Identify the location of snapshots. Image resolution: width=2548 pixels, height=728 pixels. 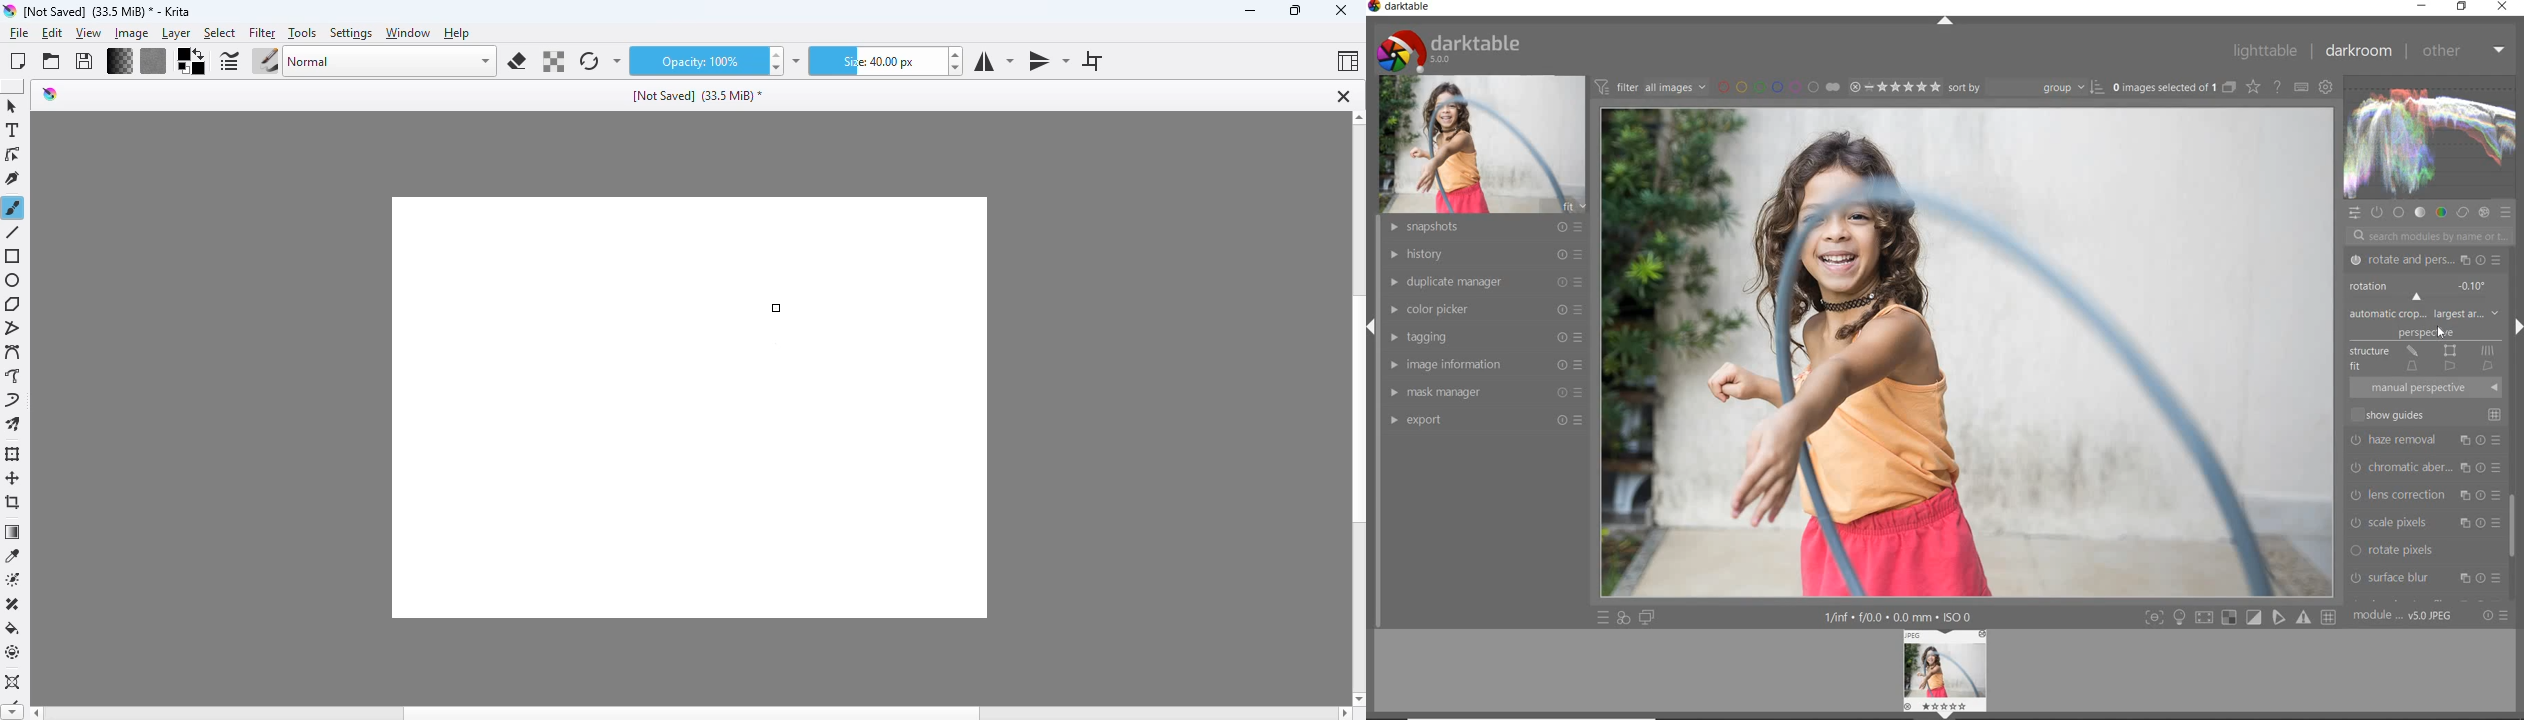
(1483, 228).